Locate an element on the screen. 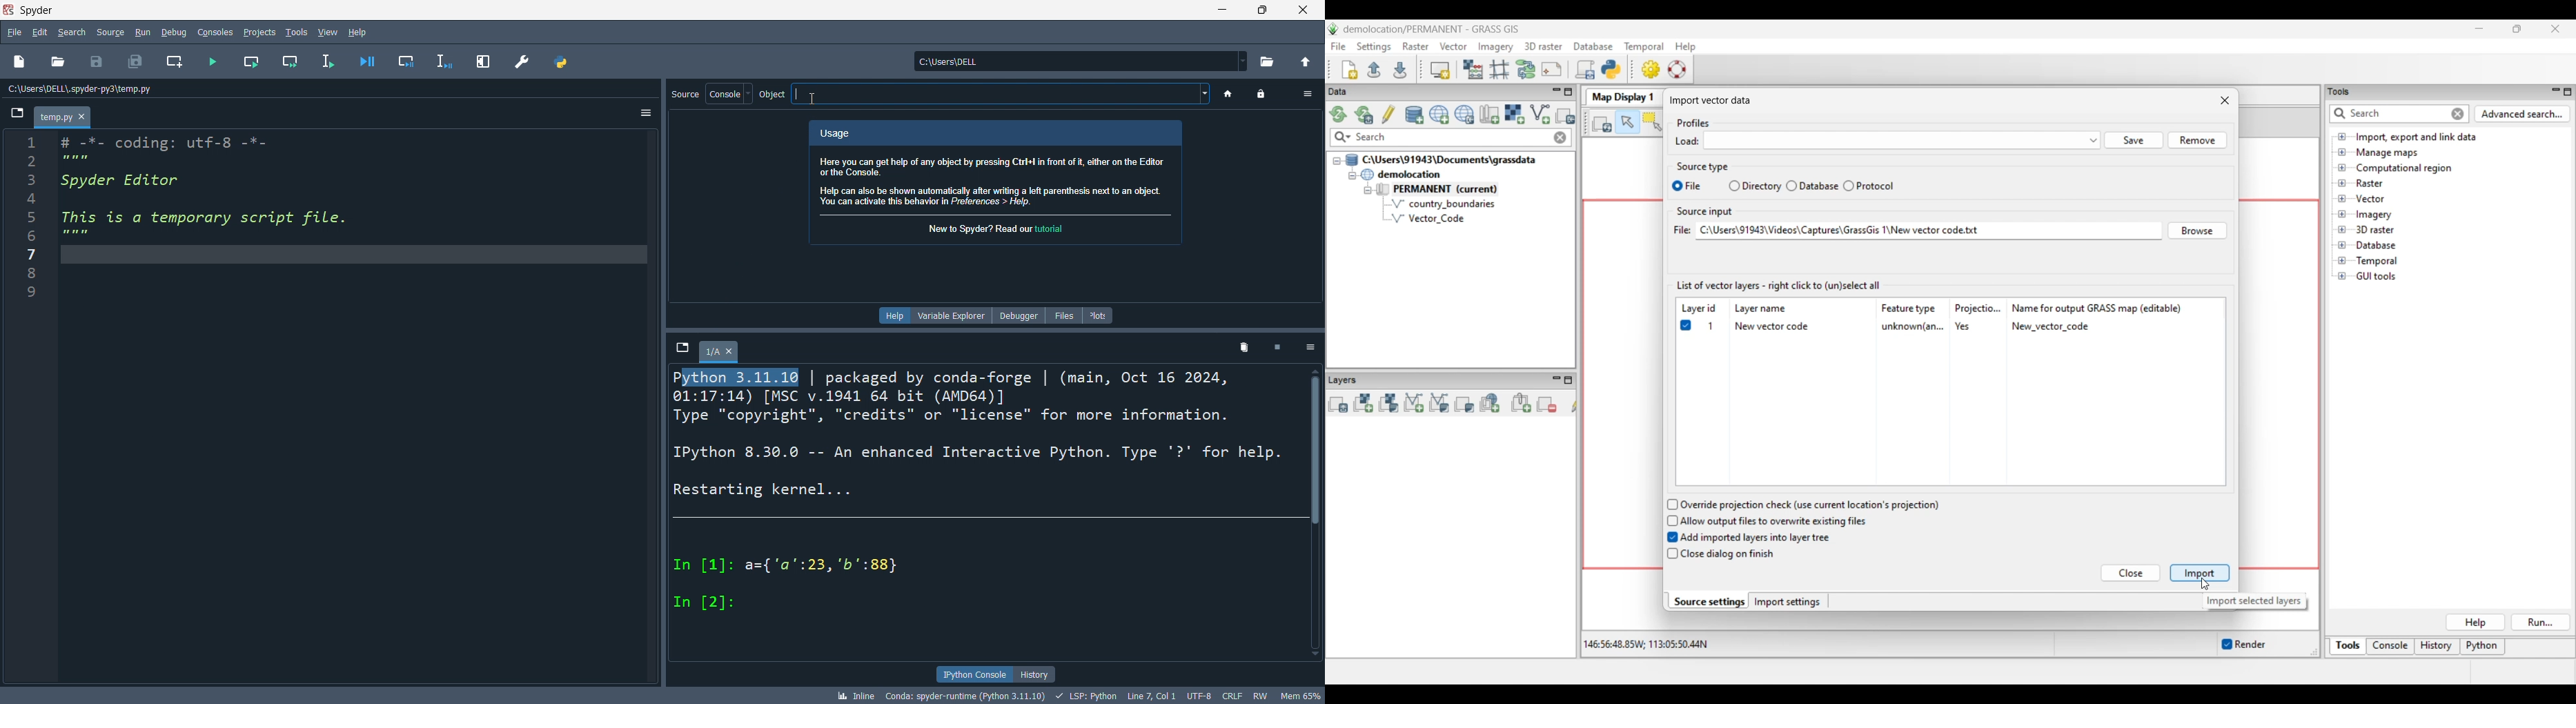 The height and width of the screenshot is (728, 2576). ipython console is located at coordinates (968, 673).